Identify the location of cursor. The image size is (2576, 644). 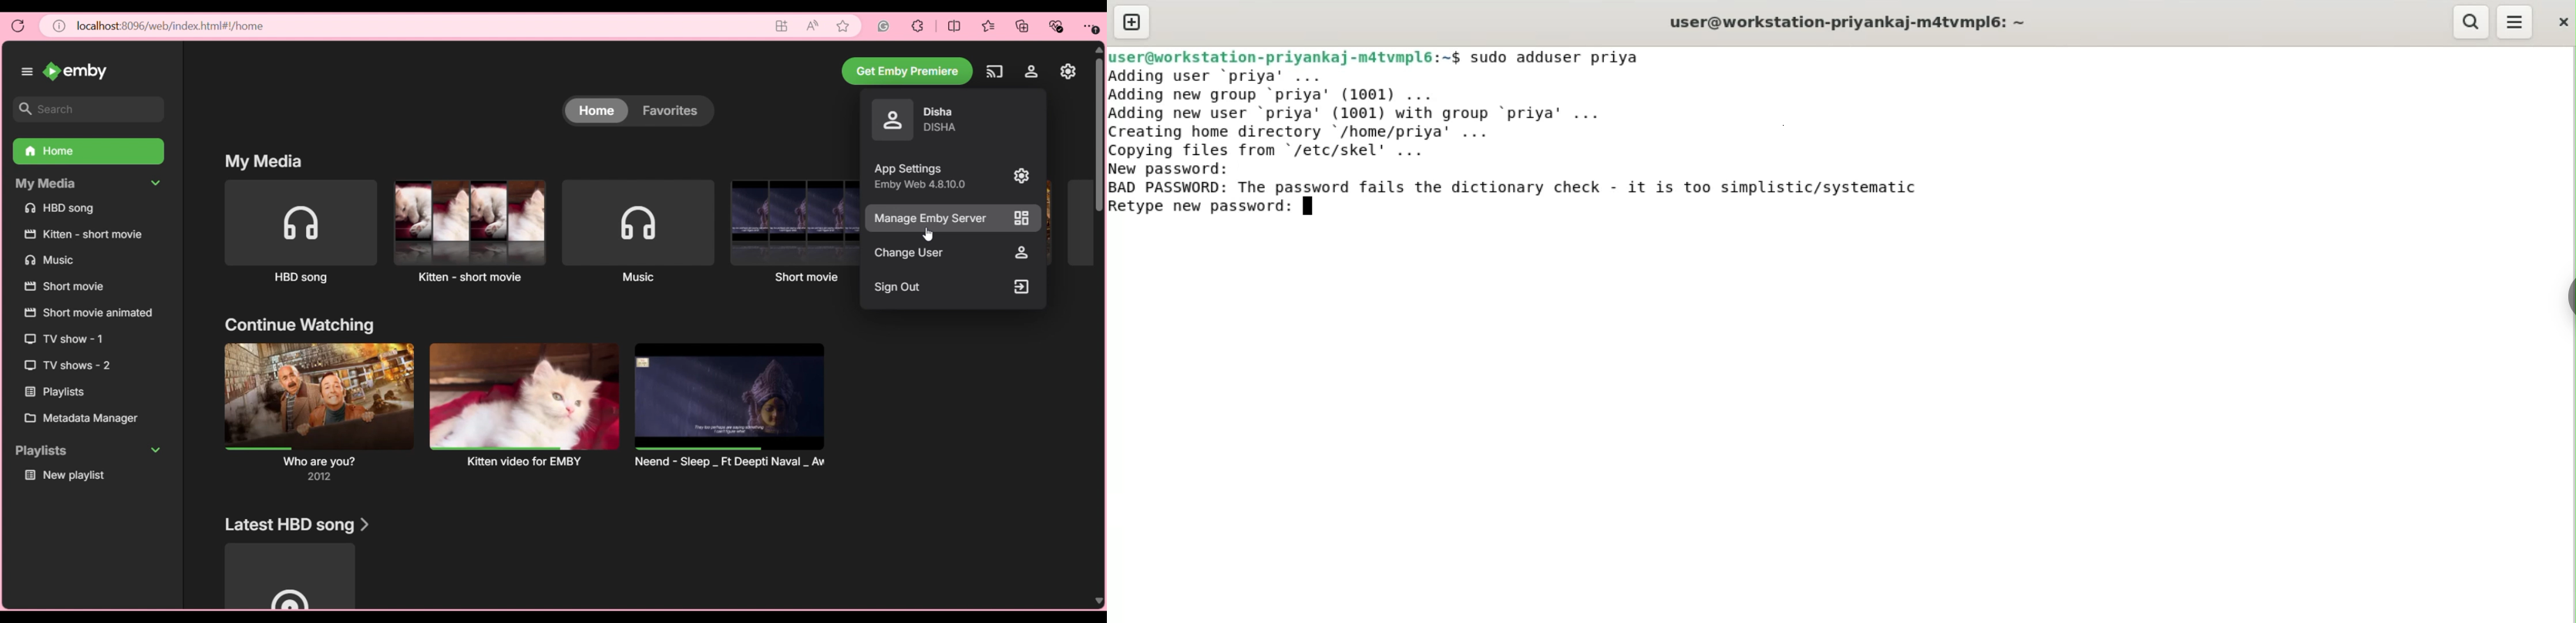
(925, 241).